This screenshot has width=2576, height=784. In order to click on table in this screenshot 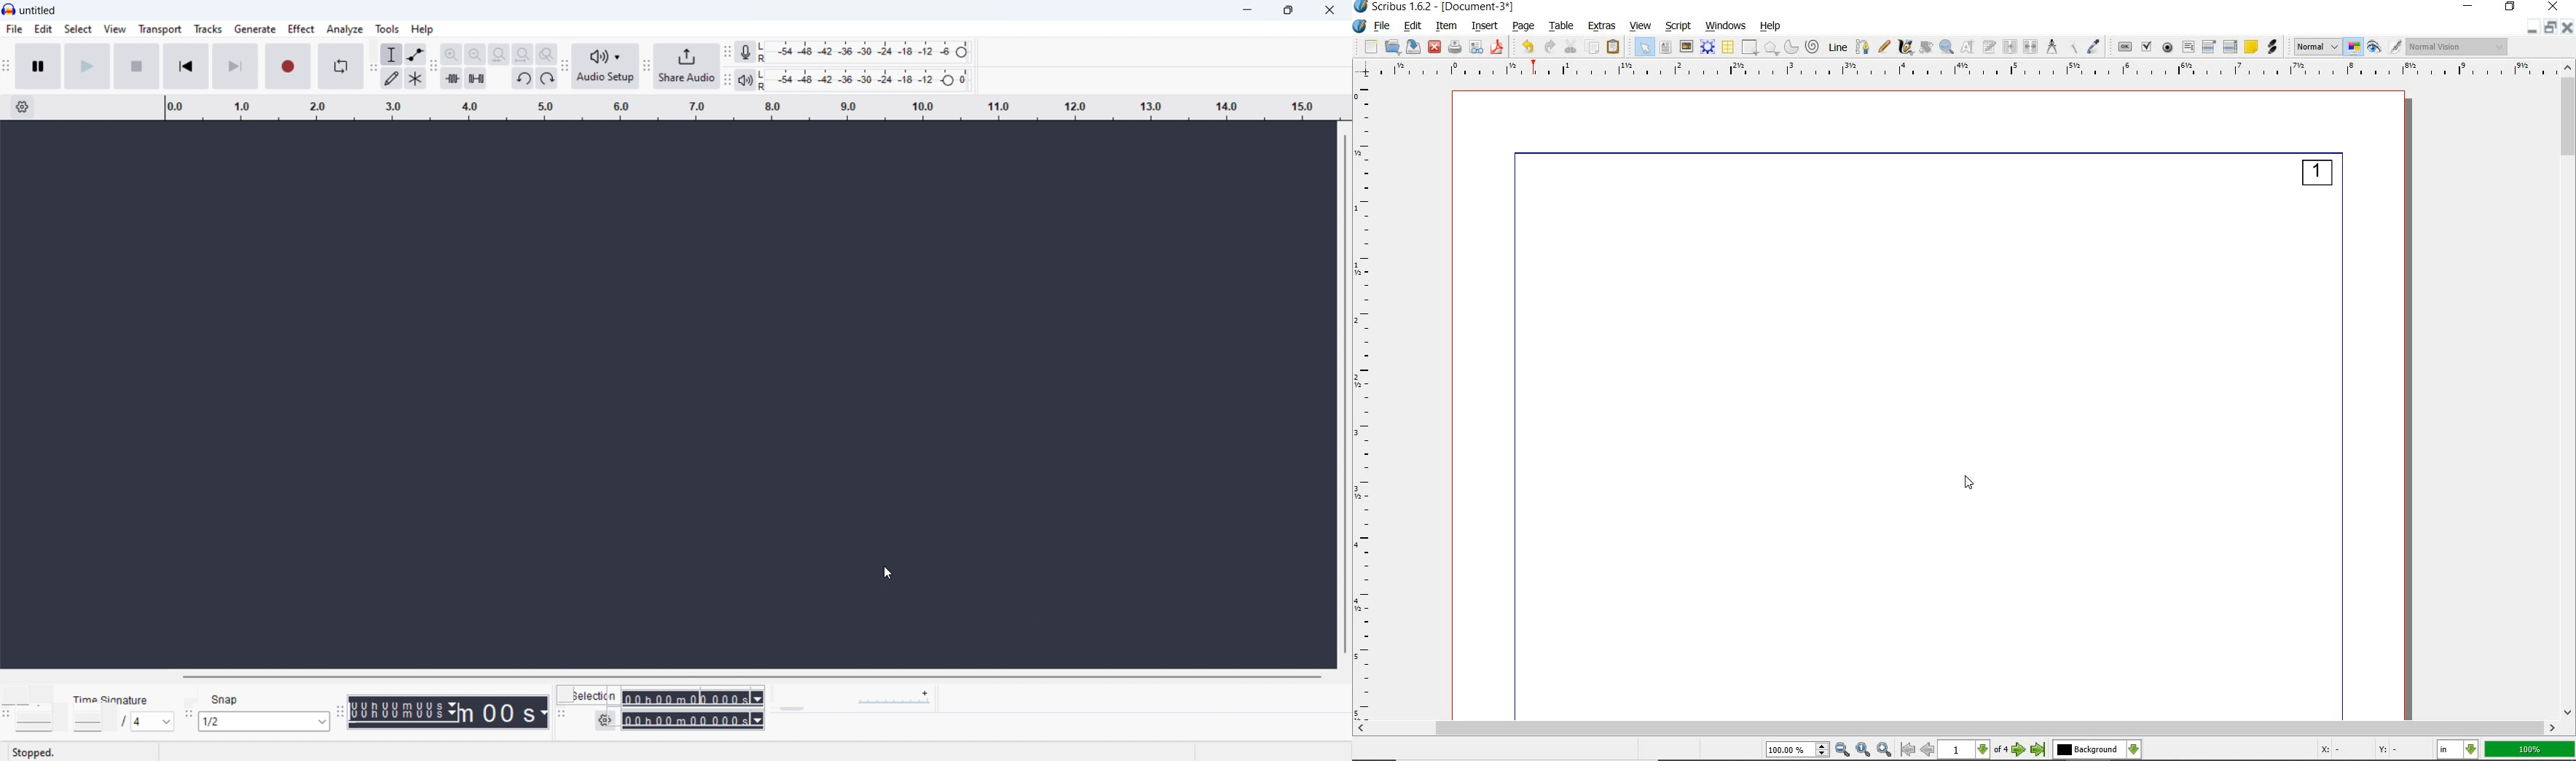, I will do `click(1727, 47)`.